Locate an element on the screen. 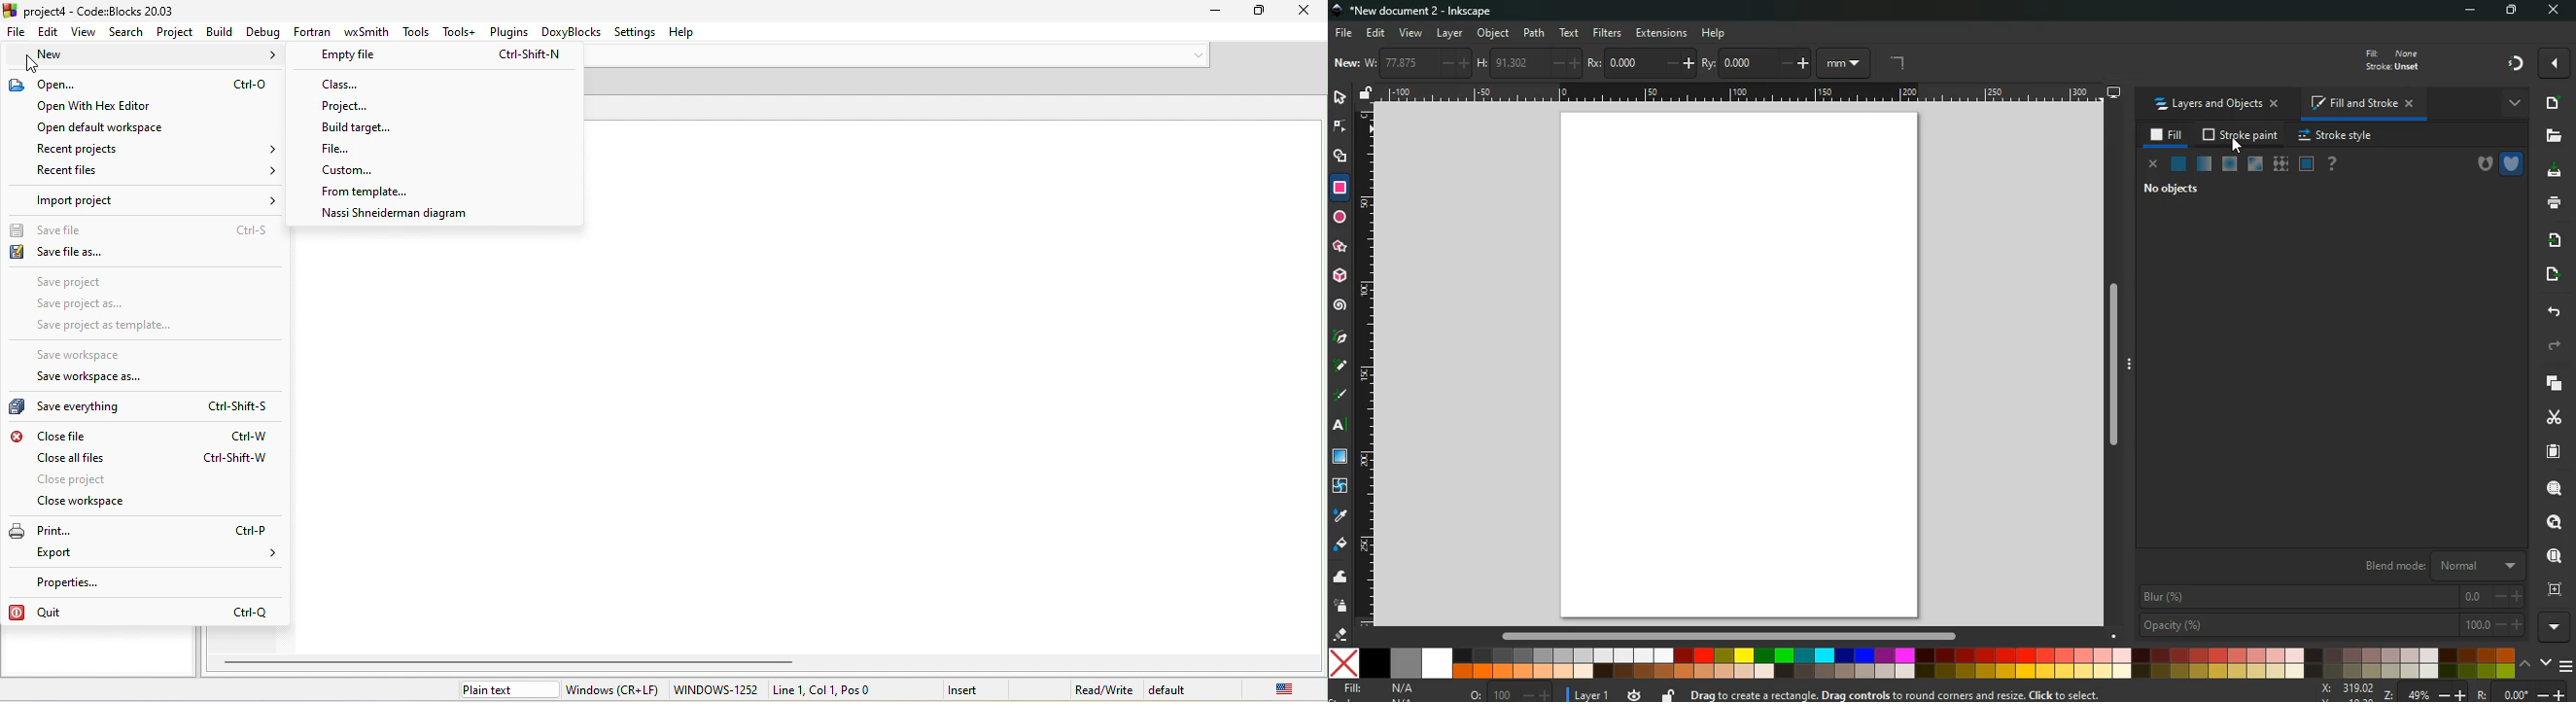 Image resolution: width=2576 pixels, height=728 pixels. save project as template is located at coordinates (115, 326).